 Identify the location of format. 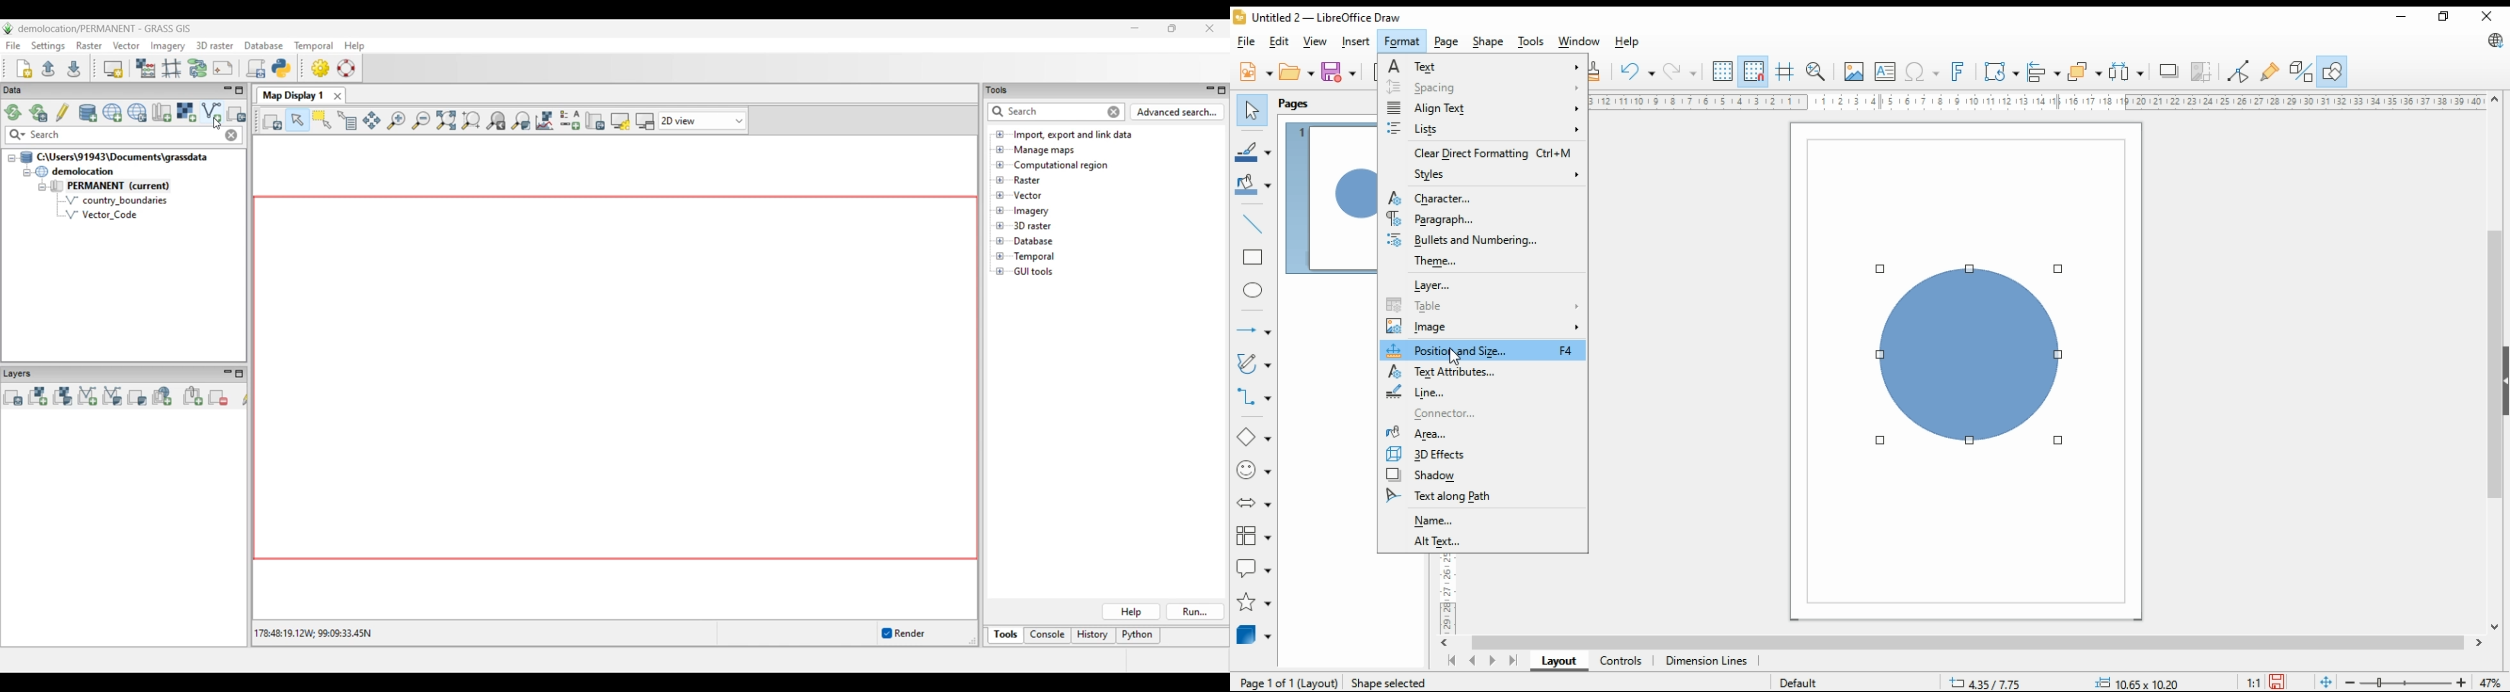
(1403, 41).